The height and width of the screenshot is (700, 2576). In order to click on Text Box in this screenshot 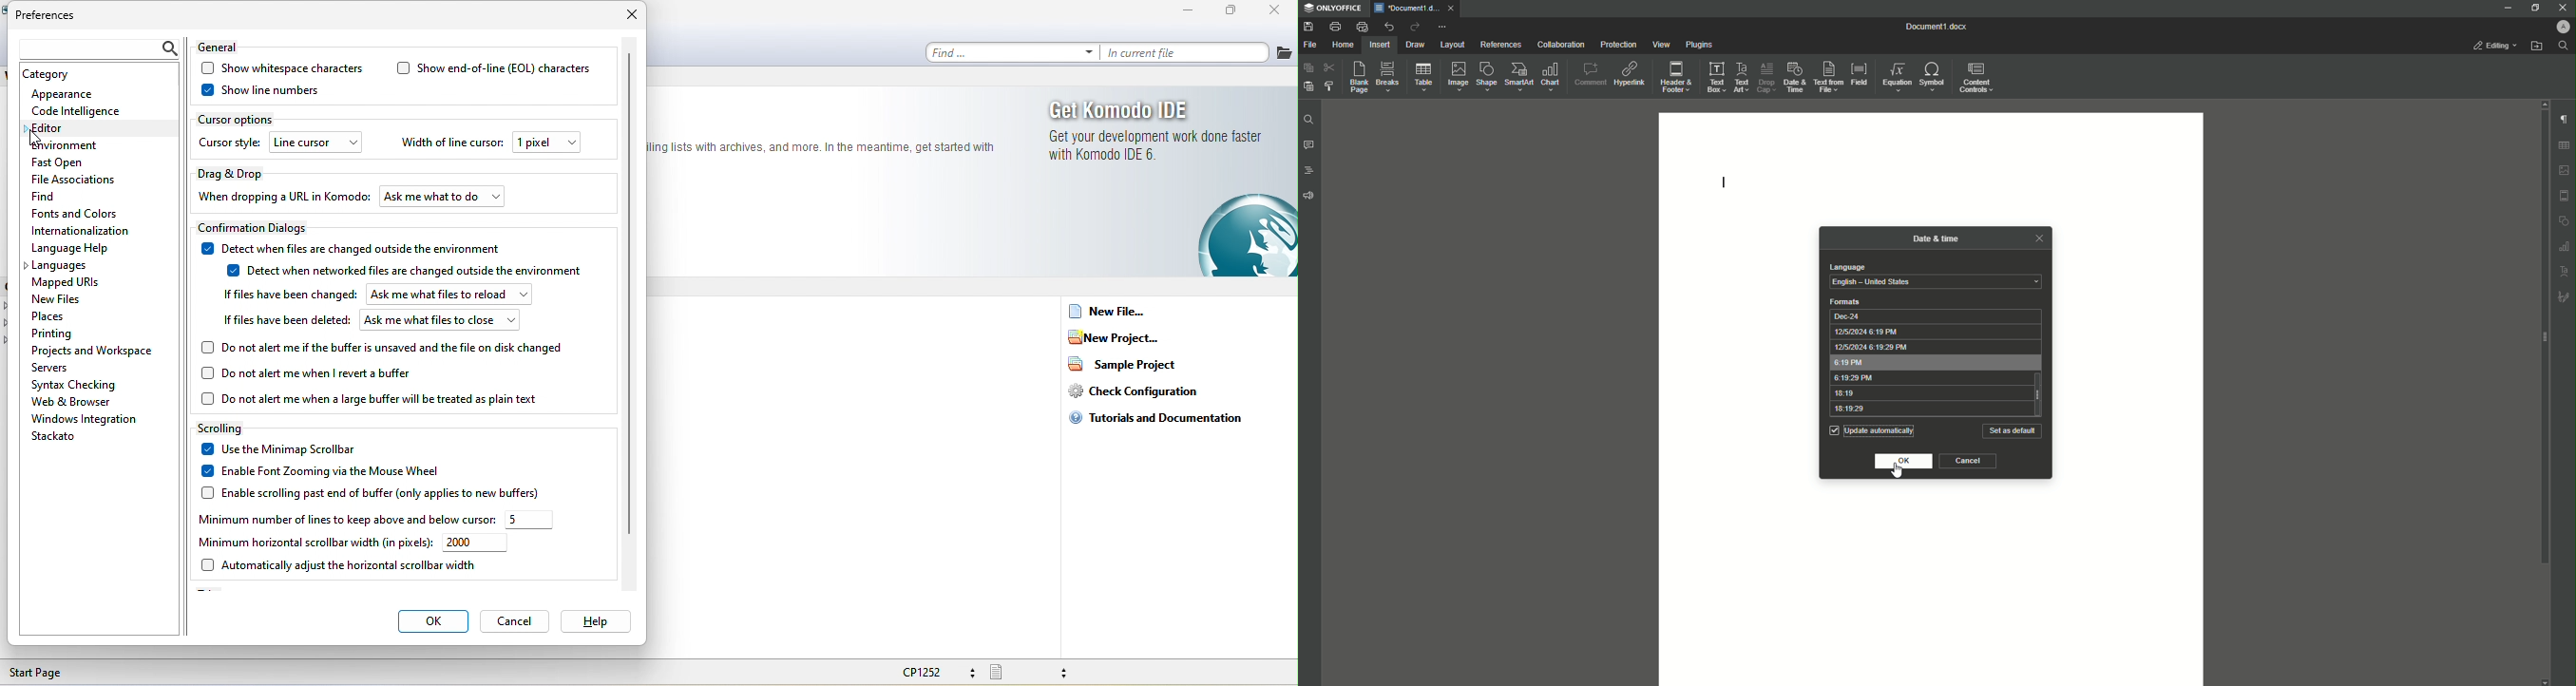, I will do `click(1716, 76)`.